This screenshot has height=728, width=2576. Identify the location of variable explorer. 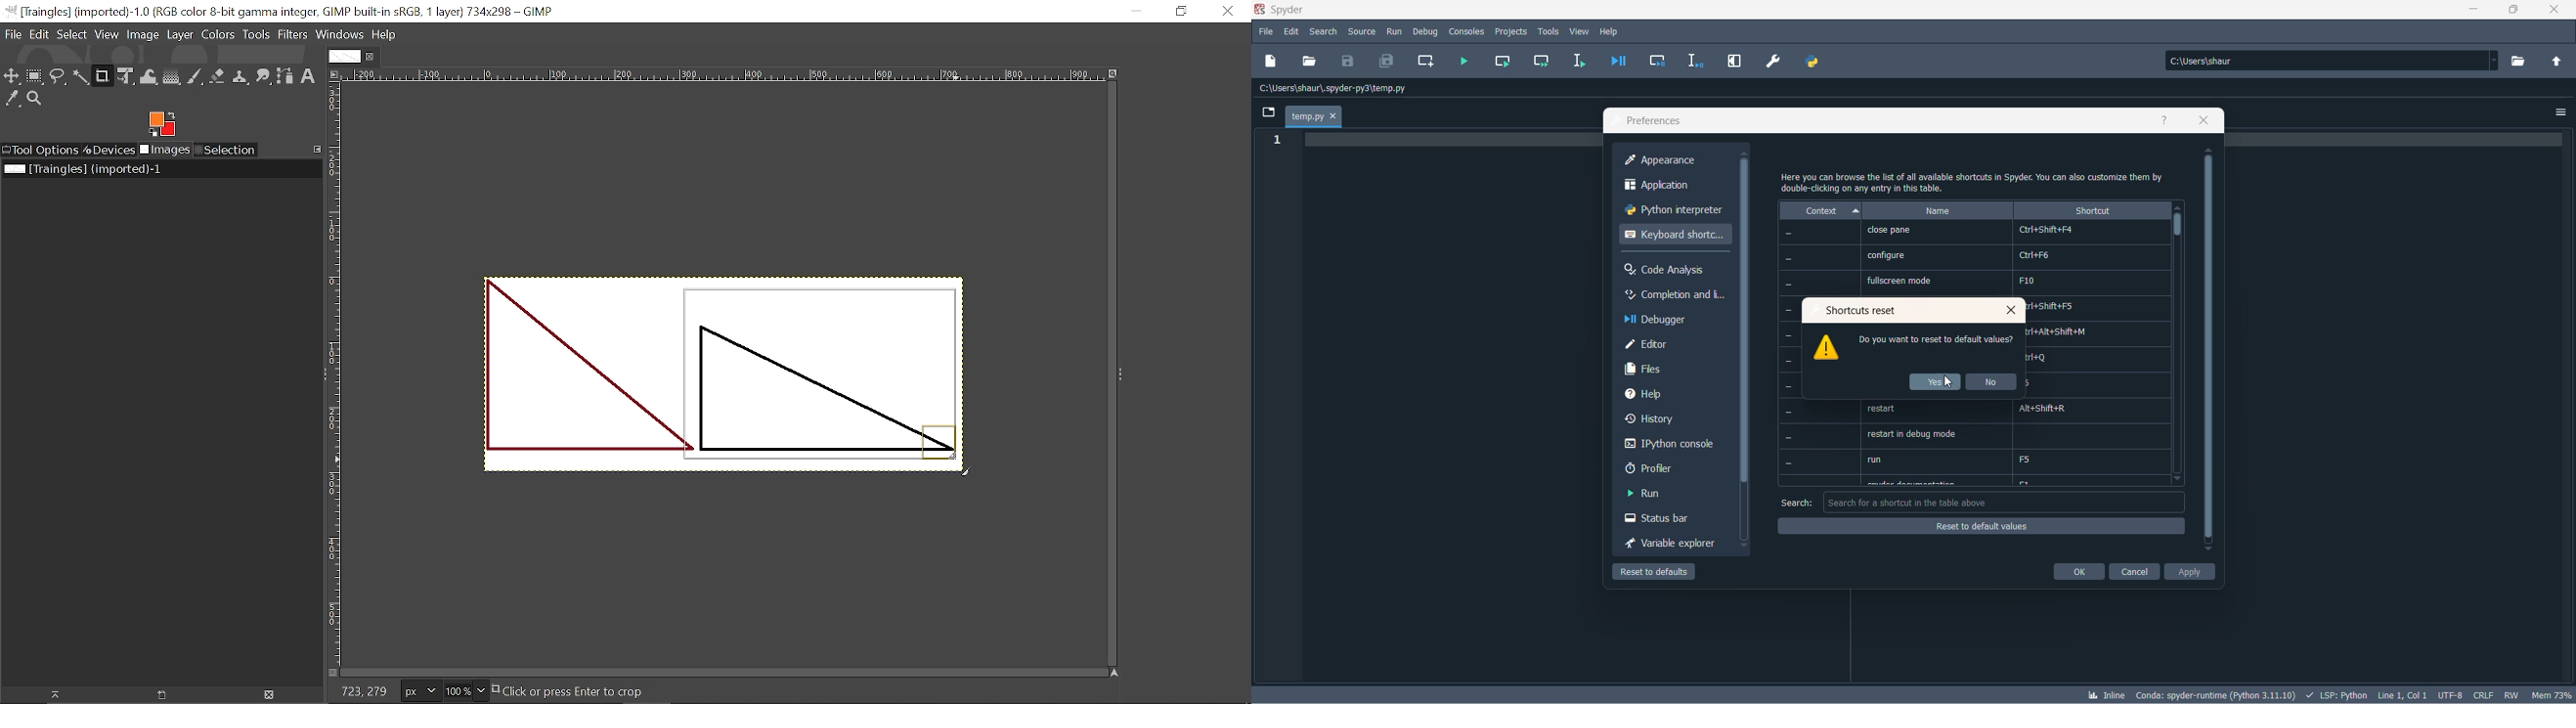
(1671, 543).